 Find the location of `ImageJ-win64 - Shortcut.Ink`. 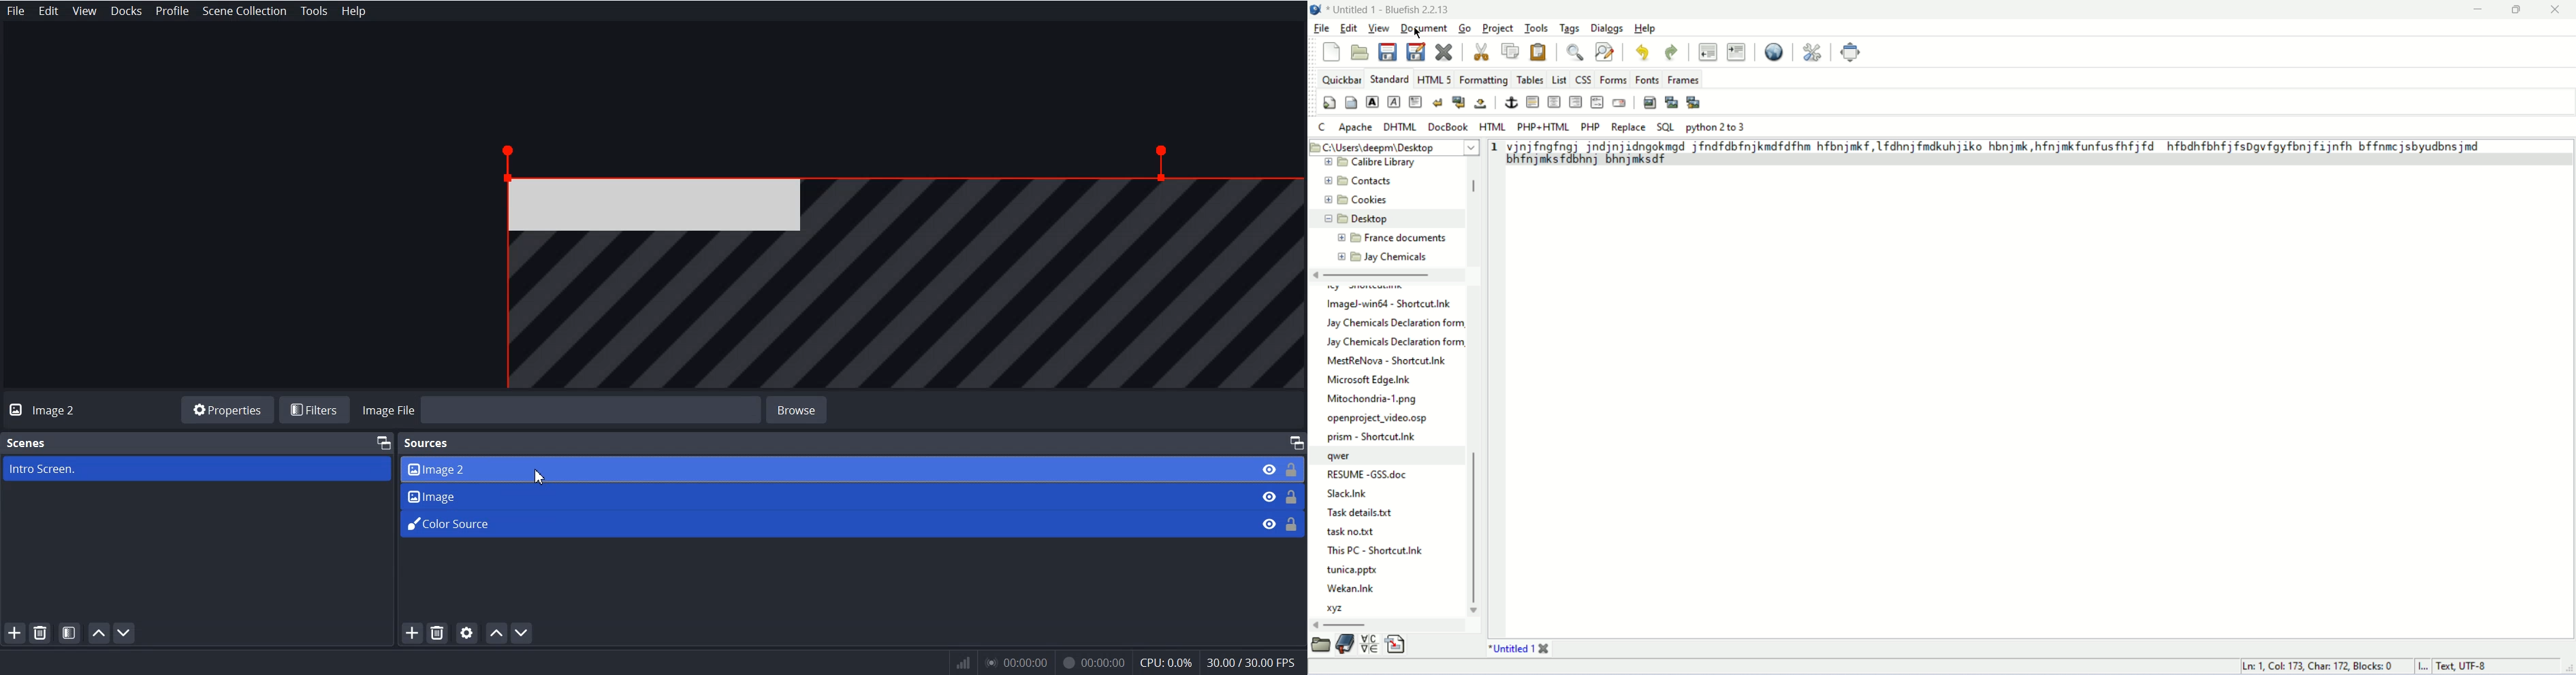

ImageJ-win64 - Shortcut.Ink is located at coordinates (1387, 304).